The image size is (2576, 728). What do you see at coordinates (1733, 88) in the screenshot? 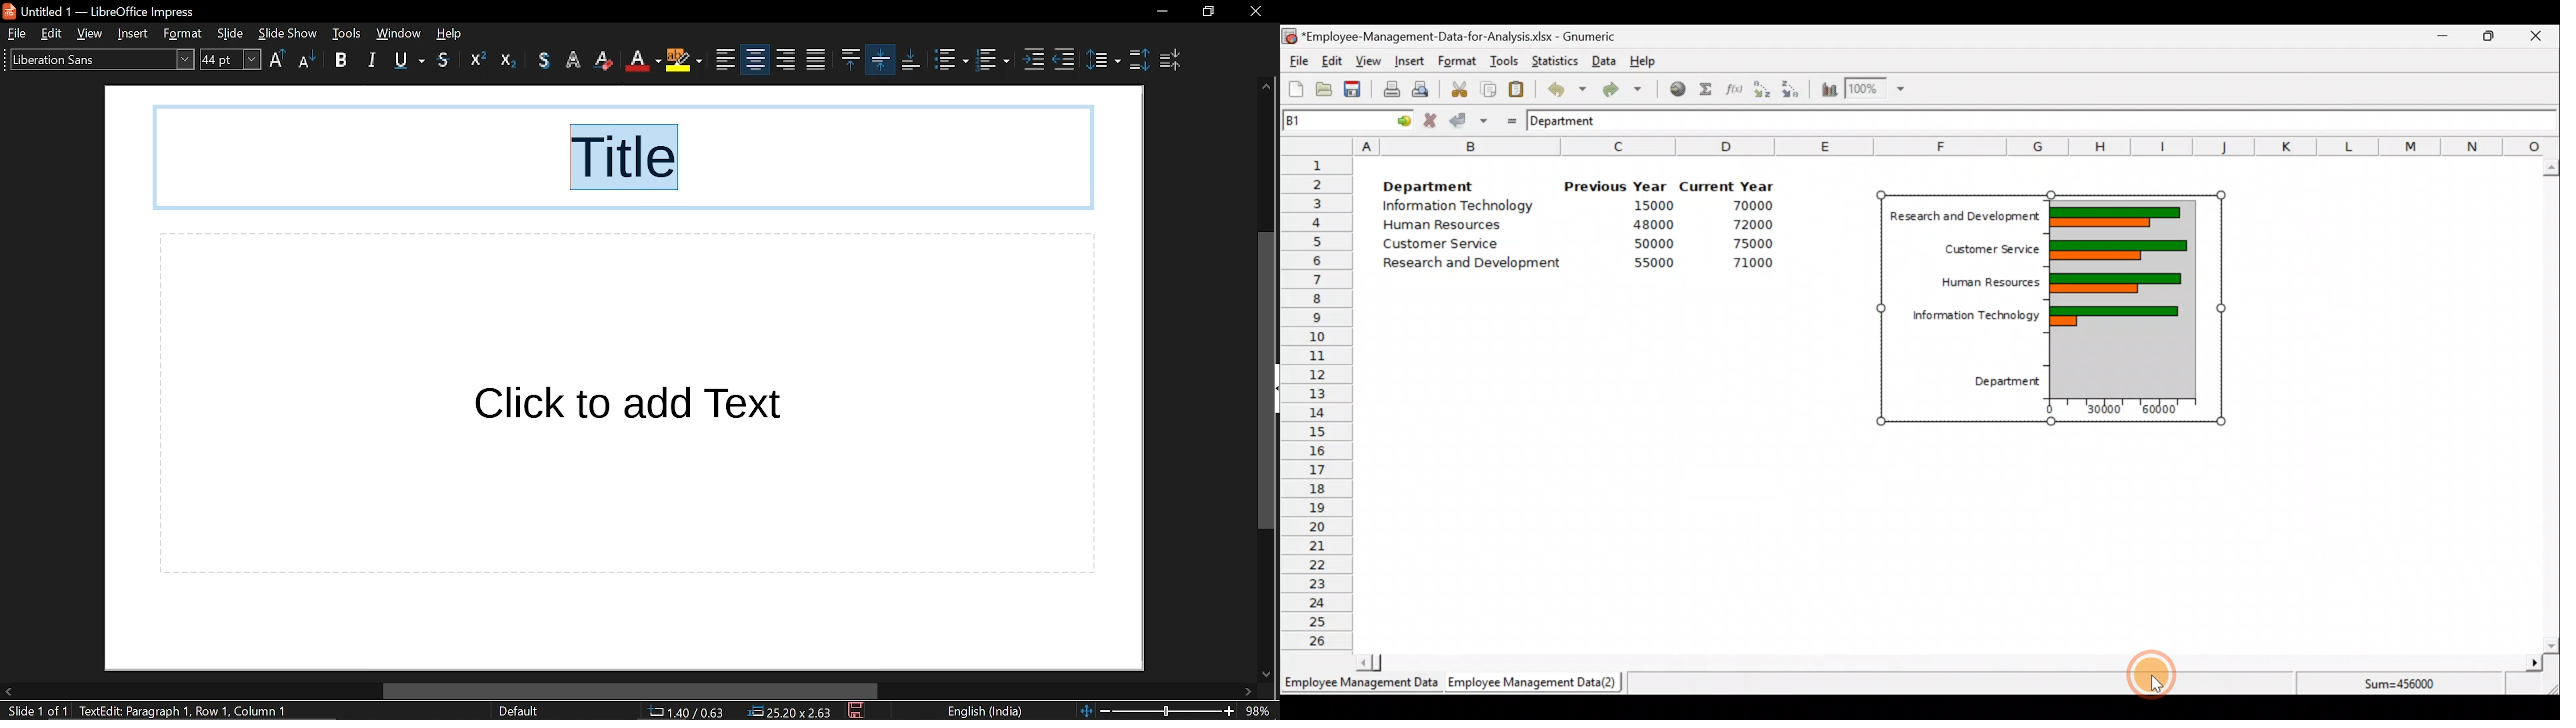
I see `Edit a function in the current cell` at bounding box center [1733, 88].